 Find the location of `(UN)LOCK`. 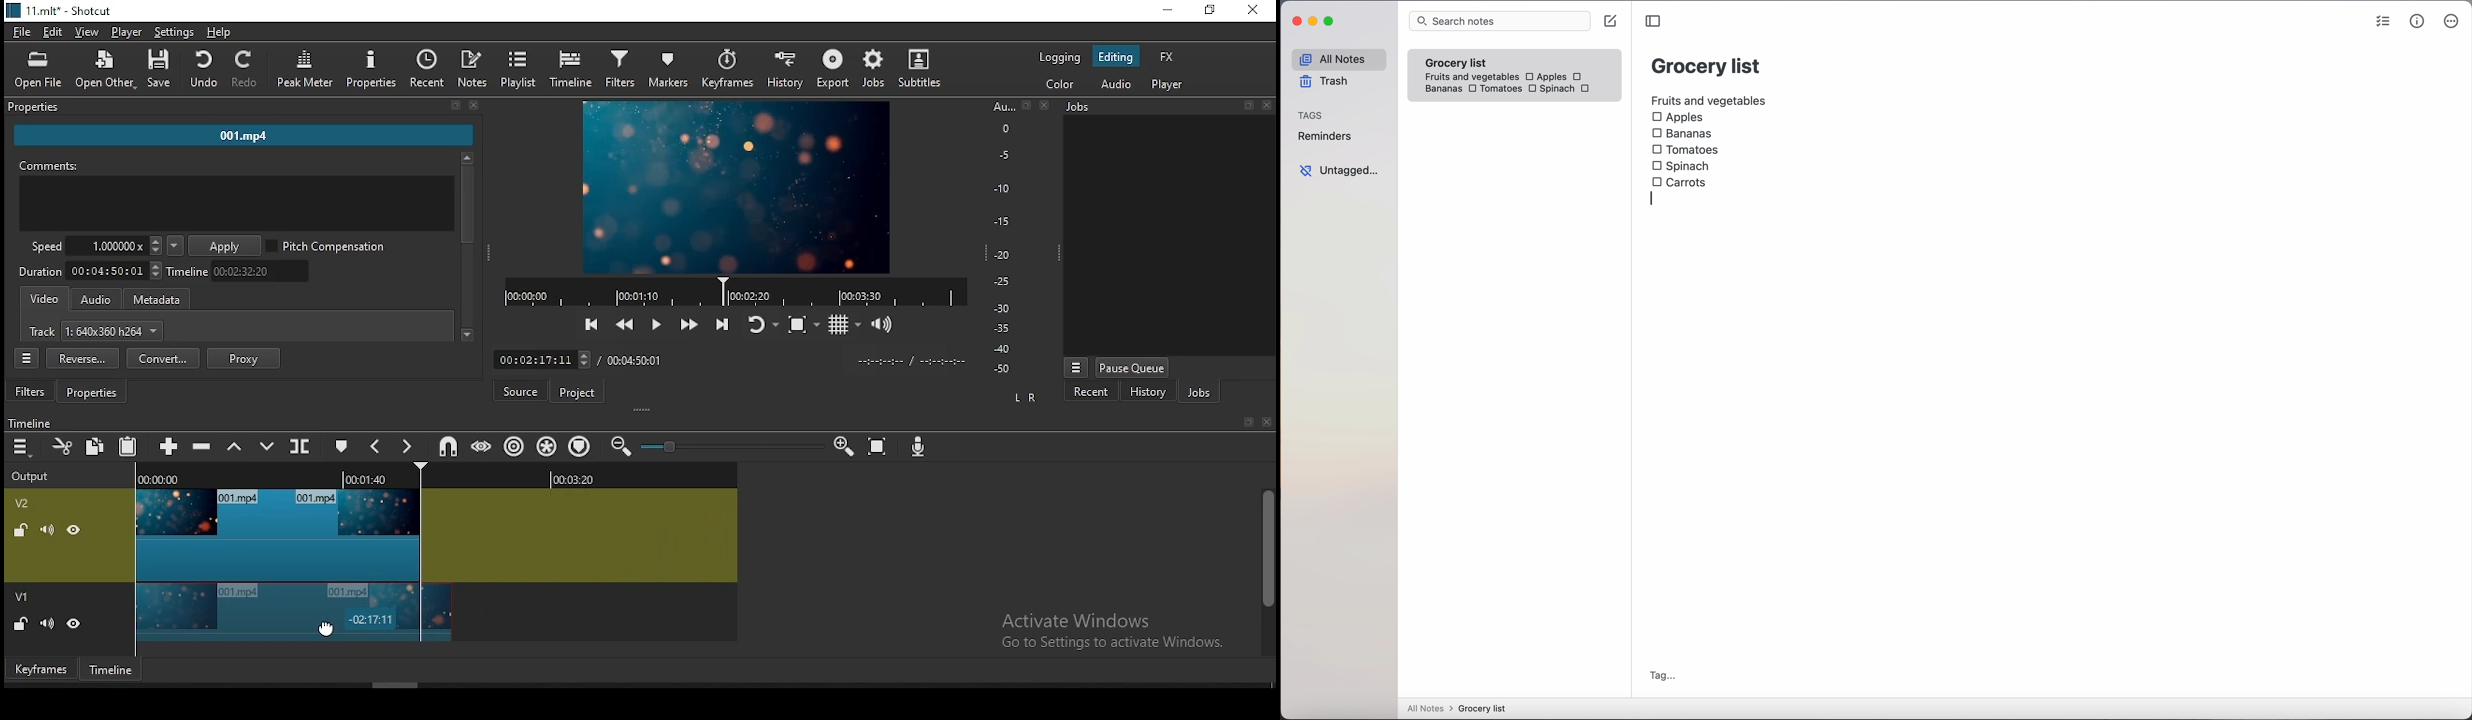

(UN)LOCK is located at coordinates (20, 625).